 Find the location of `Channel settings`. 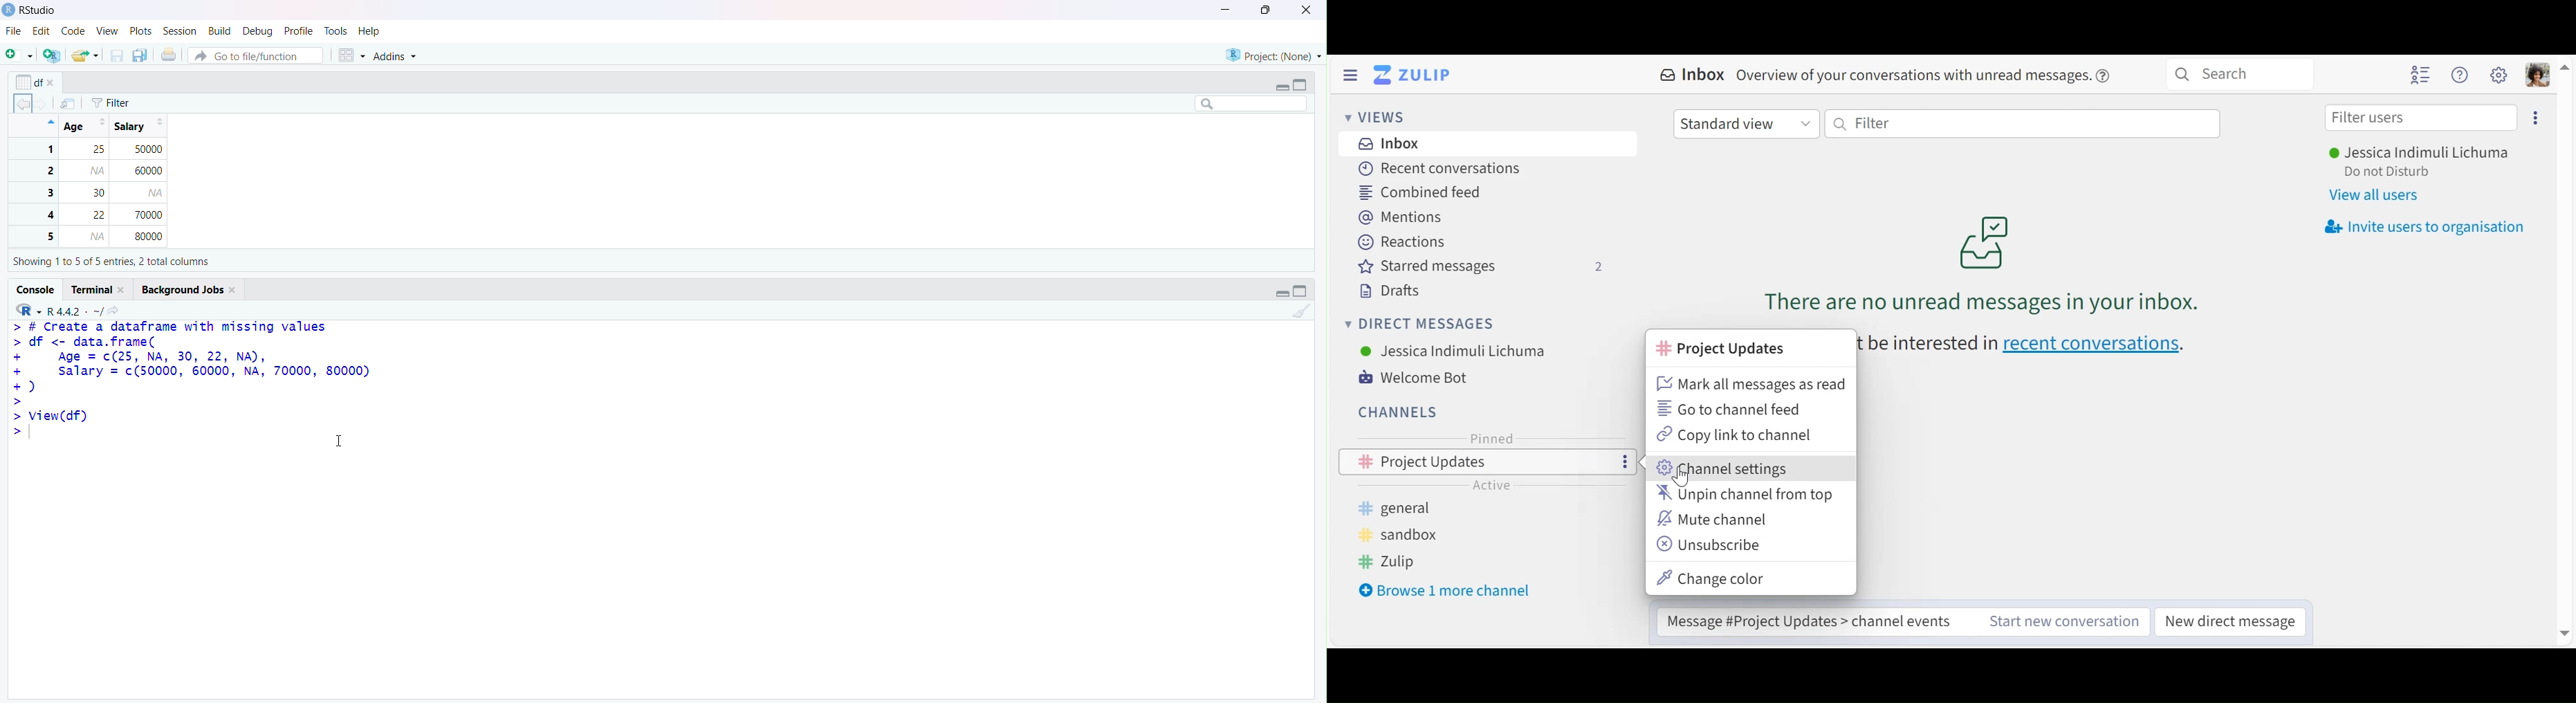

Channel settings is located at coordinates (1727, 469).